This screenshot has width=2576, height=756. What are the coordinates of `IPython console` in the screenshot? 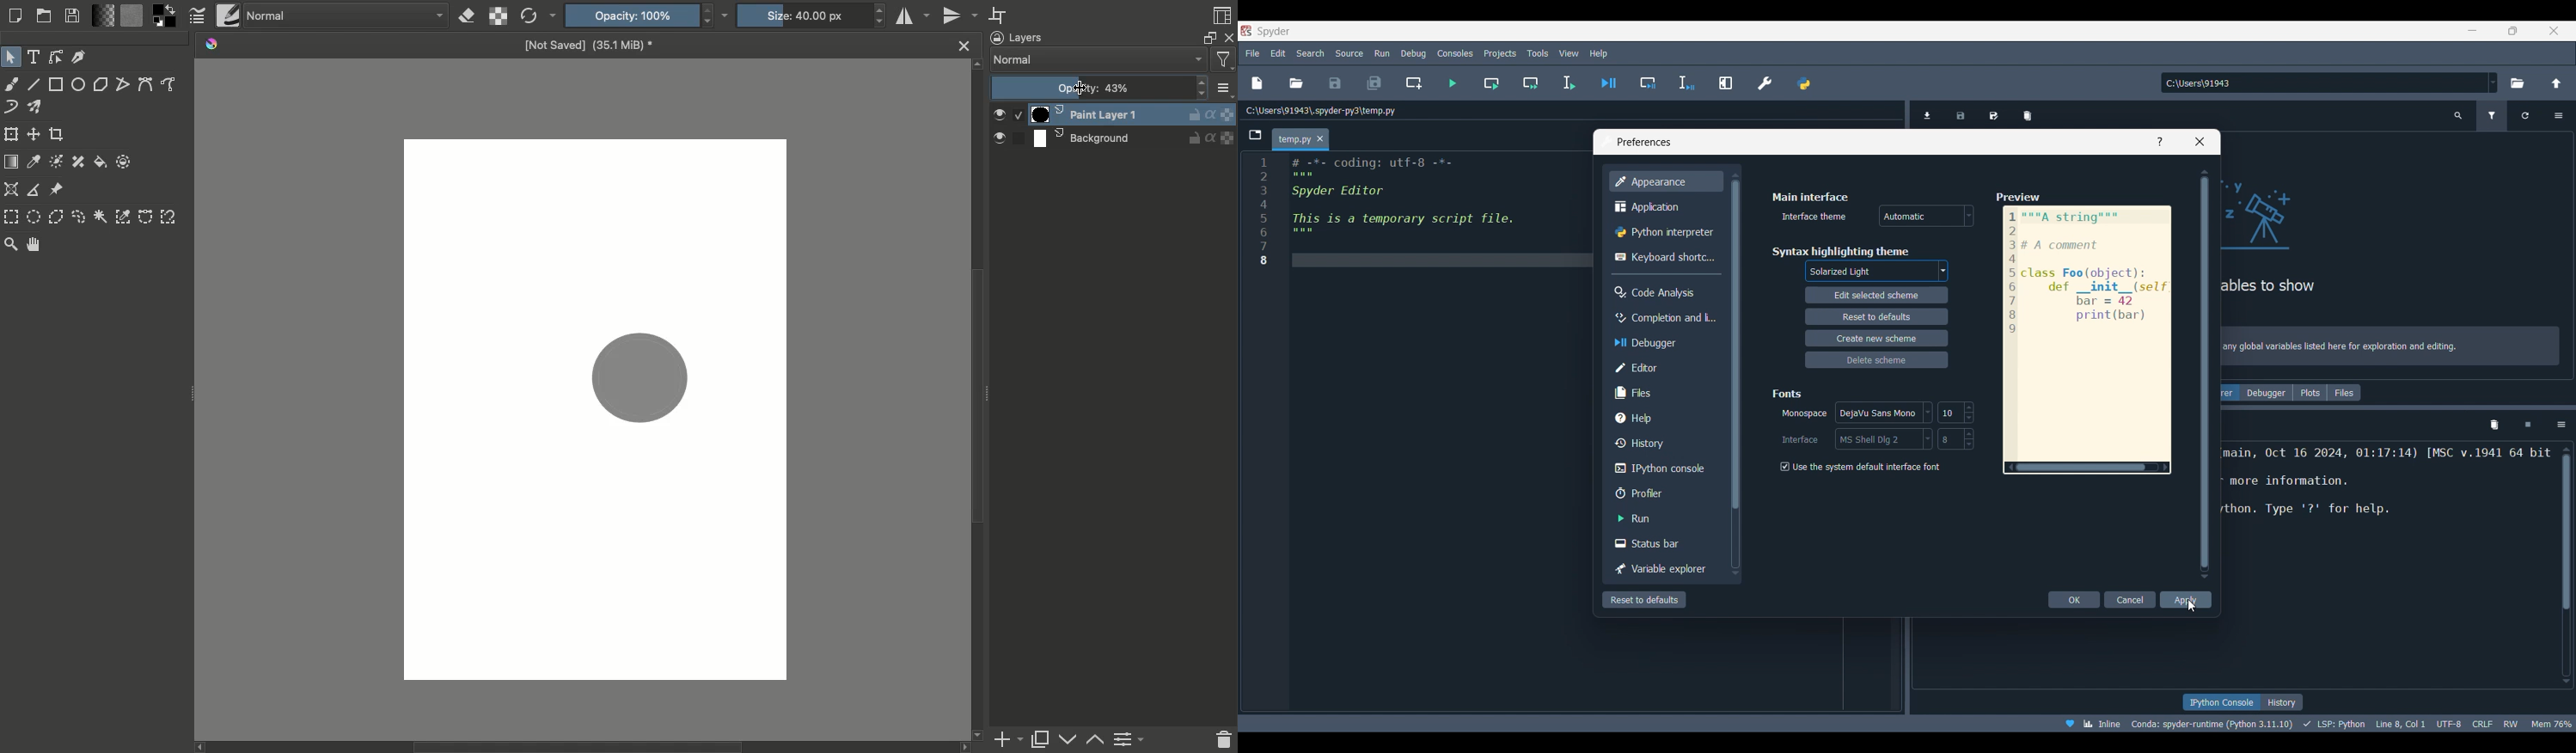 It's located at (1664, 469).